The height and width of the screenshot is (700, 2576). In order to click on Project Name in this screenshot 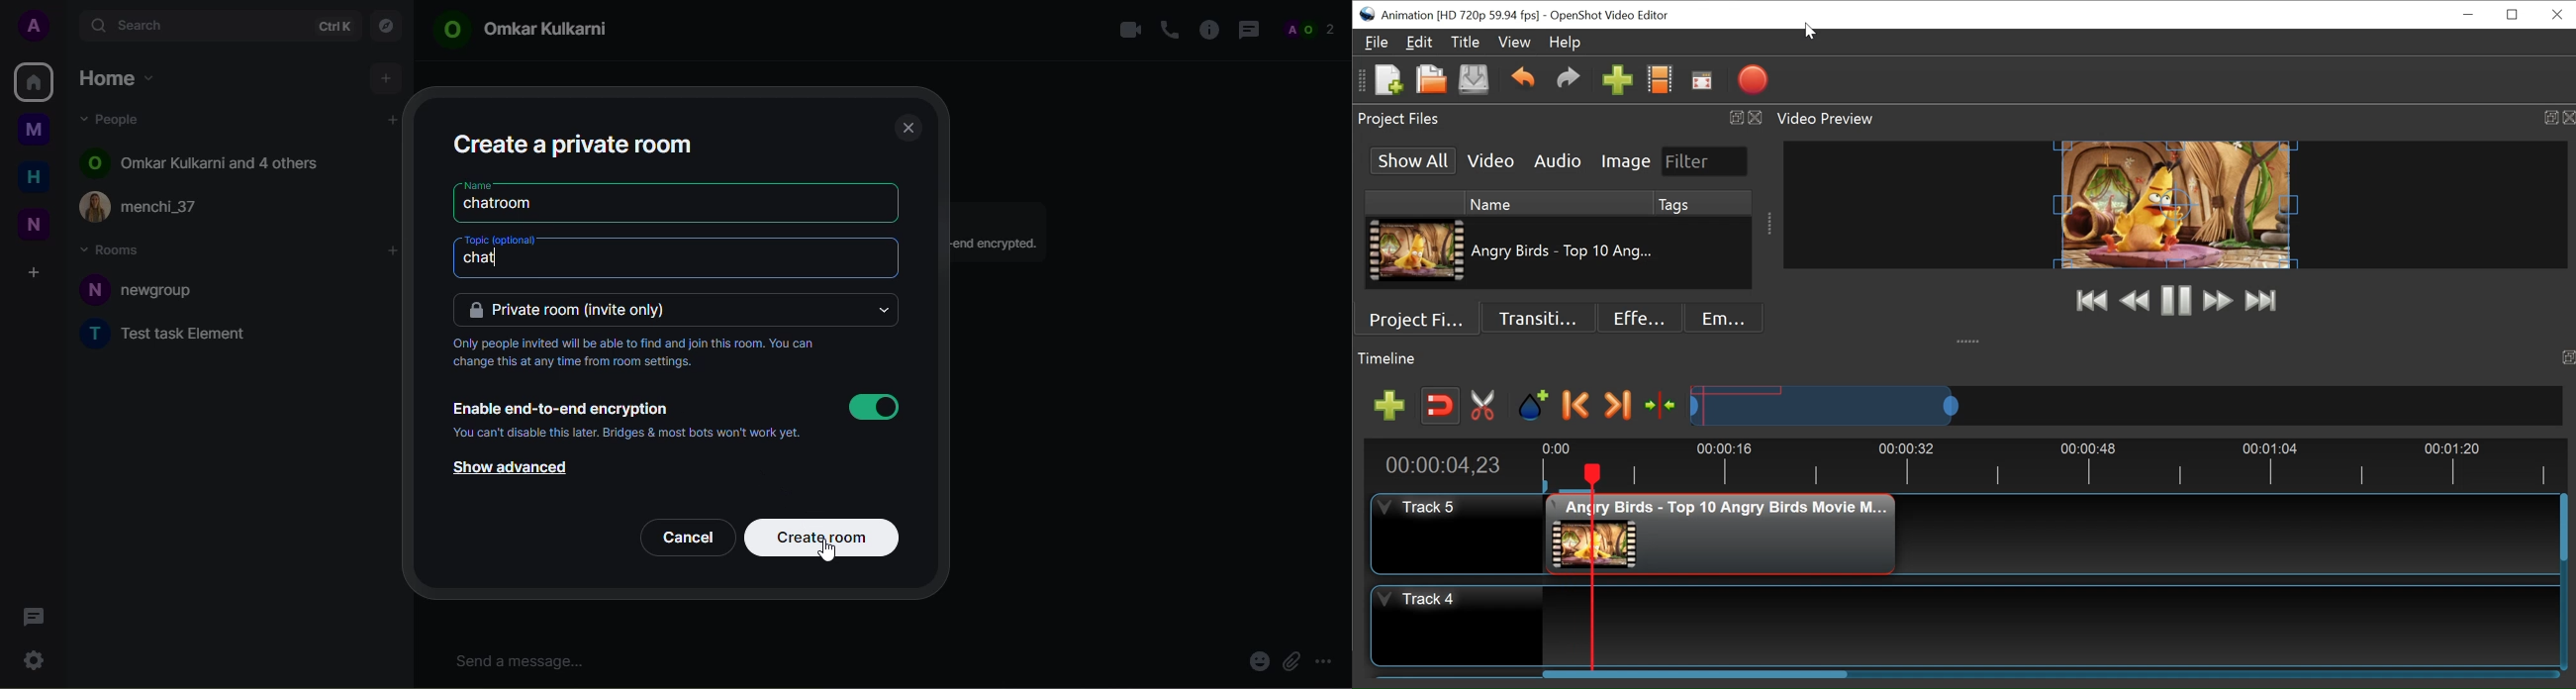, I will do `click(1461, 16)`.